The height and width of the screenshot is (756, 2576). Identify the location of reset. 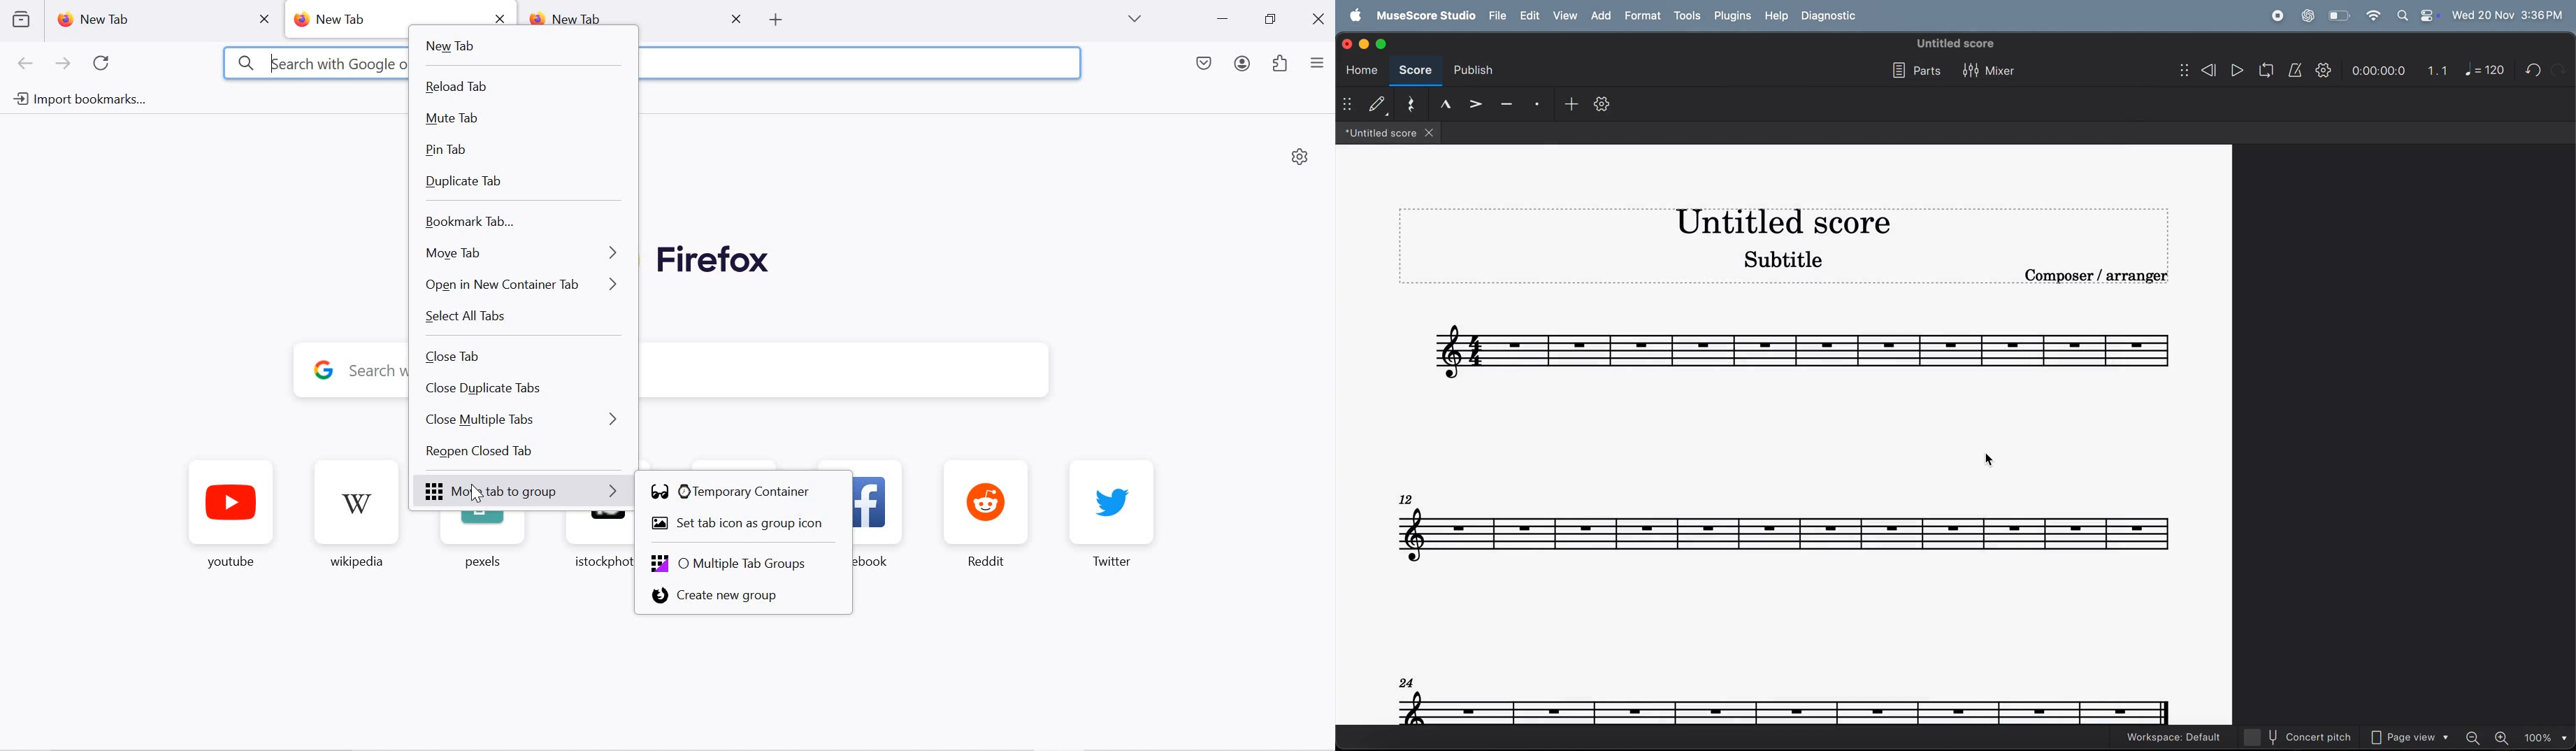
(1412, 105).